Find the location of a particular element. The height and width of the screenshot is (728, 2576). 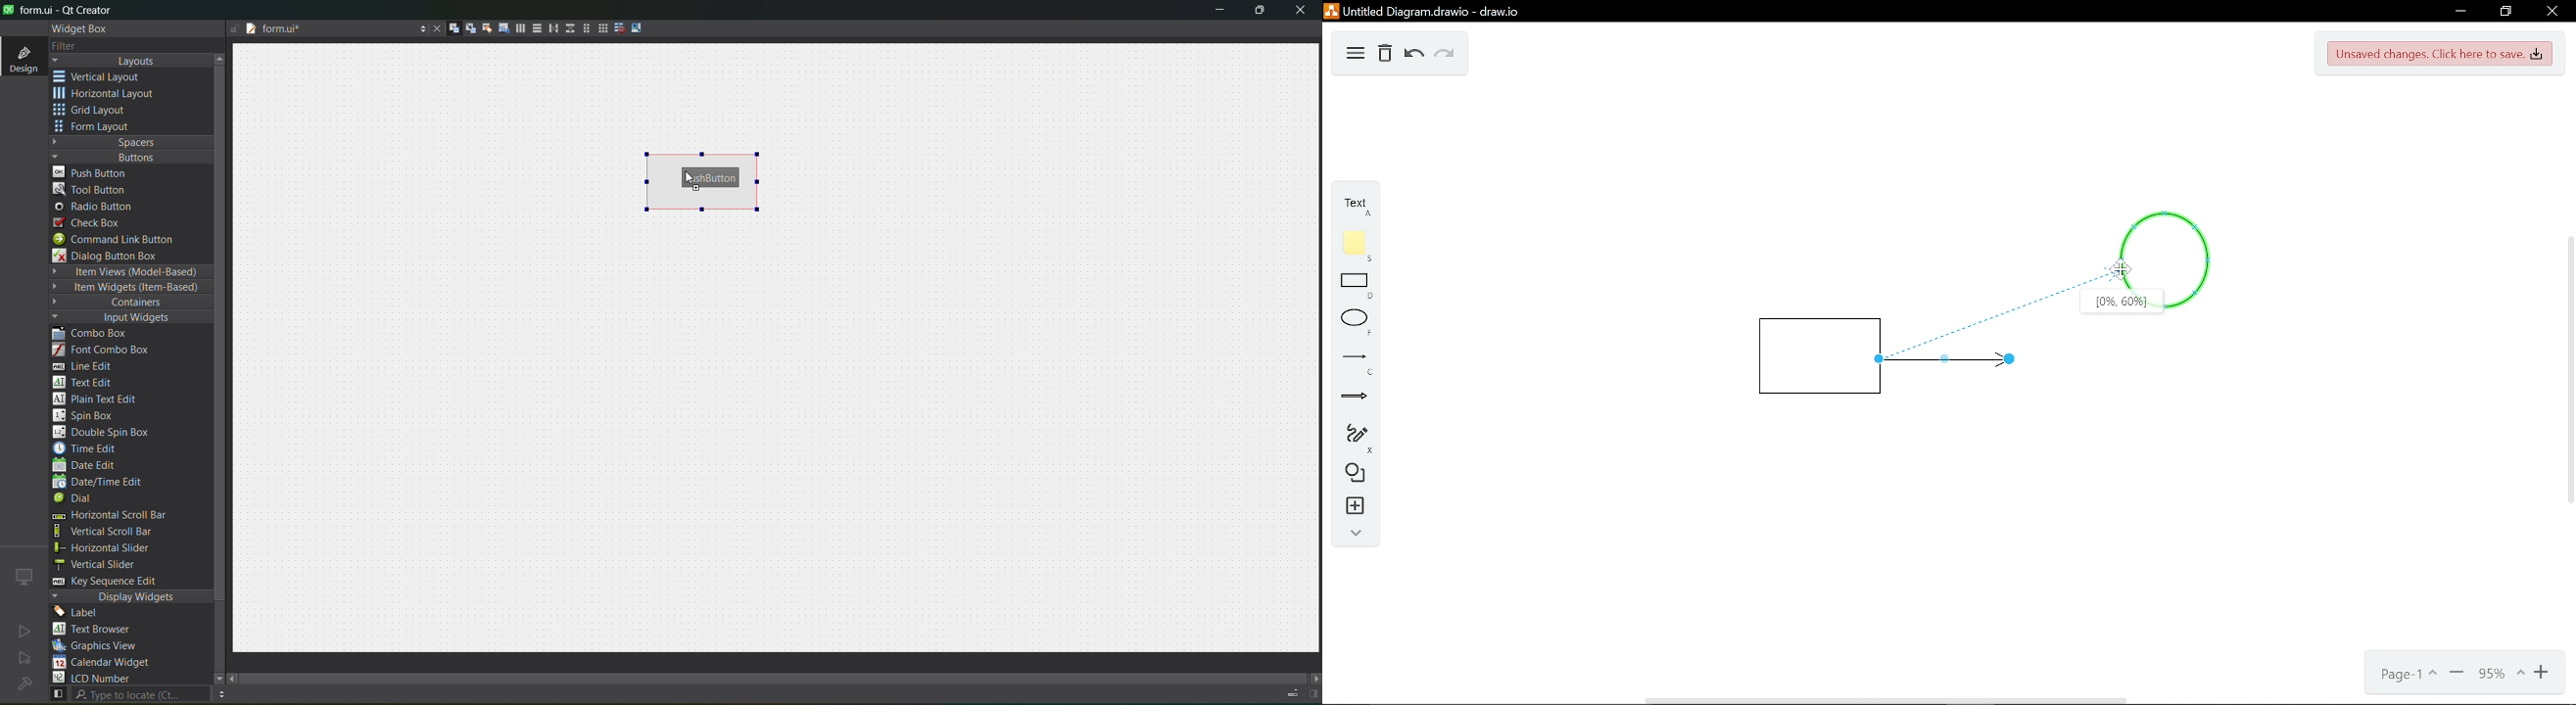

calendar is located at coordinates (103, 664).